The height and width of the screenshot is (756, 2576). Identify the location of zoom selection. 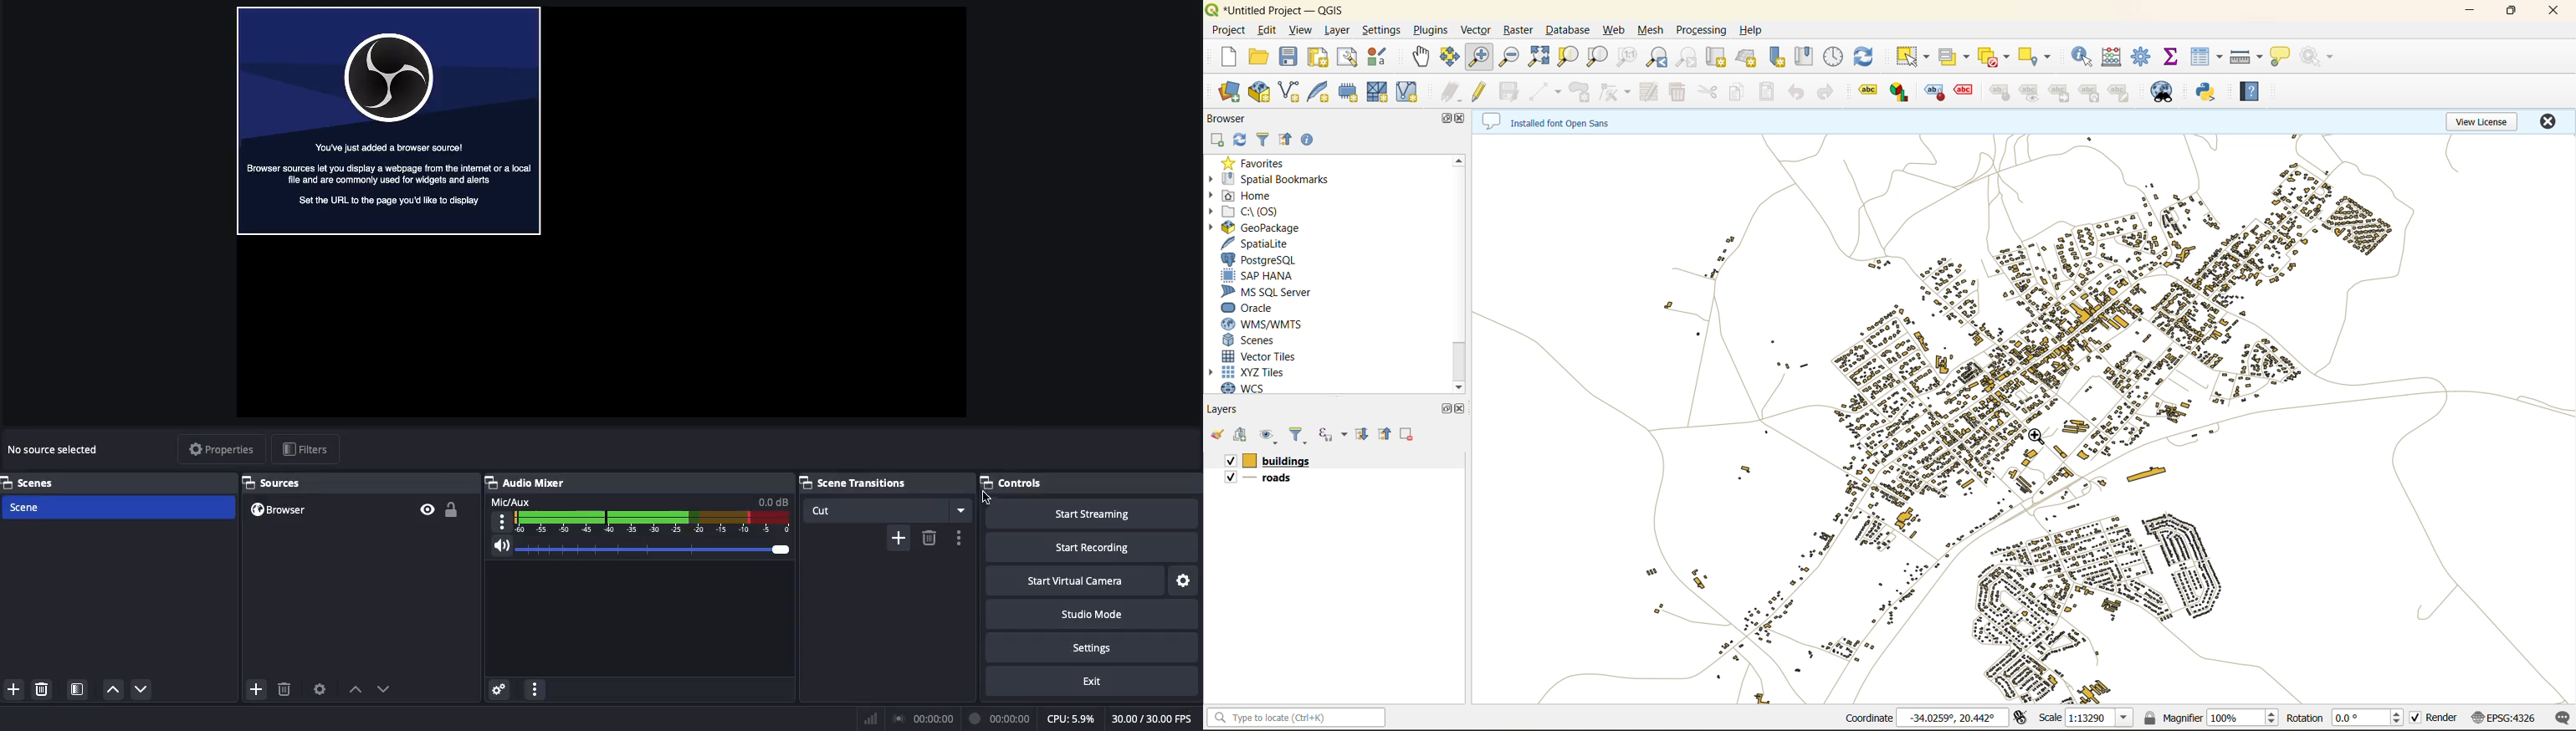
(1568, 56).